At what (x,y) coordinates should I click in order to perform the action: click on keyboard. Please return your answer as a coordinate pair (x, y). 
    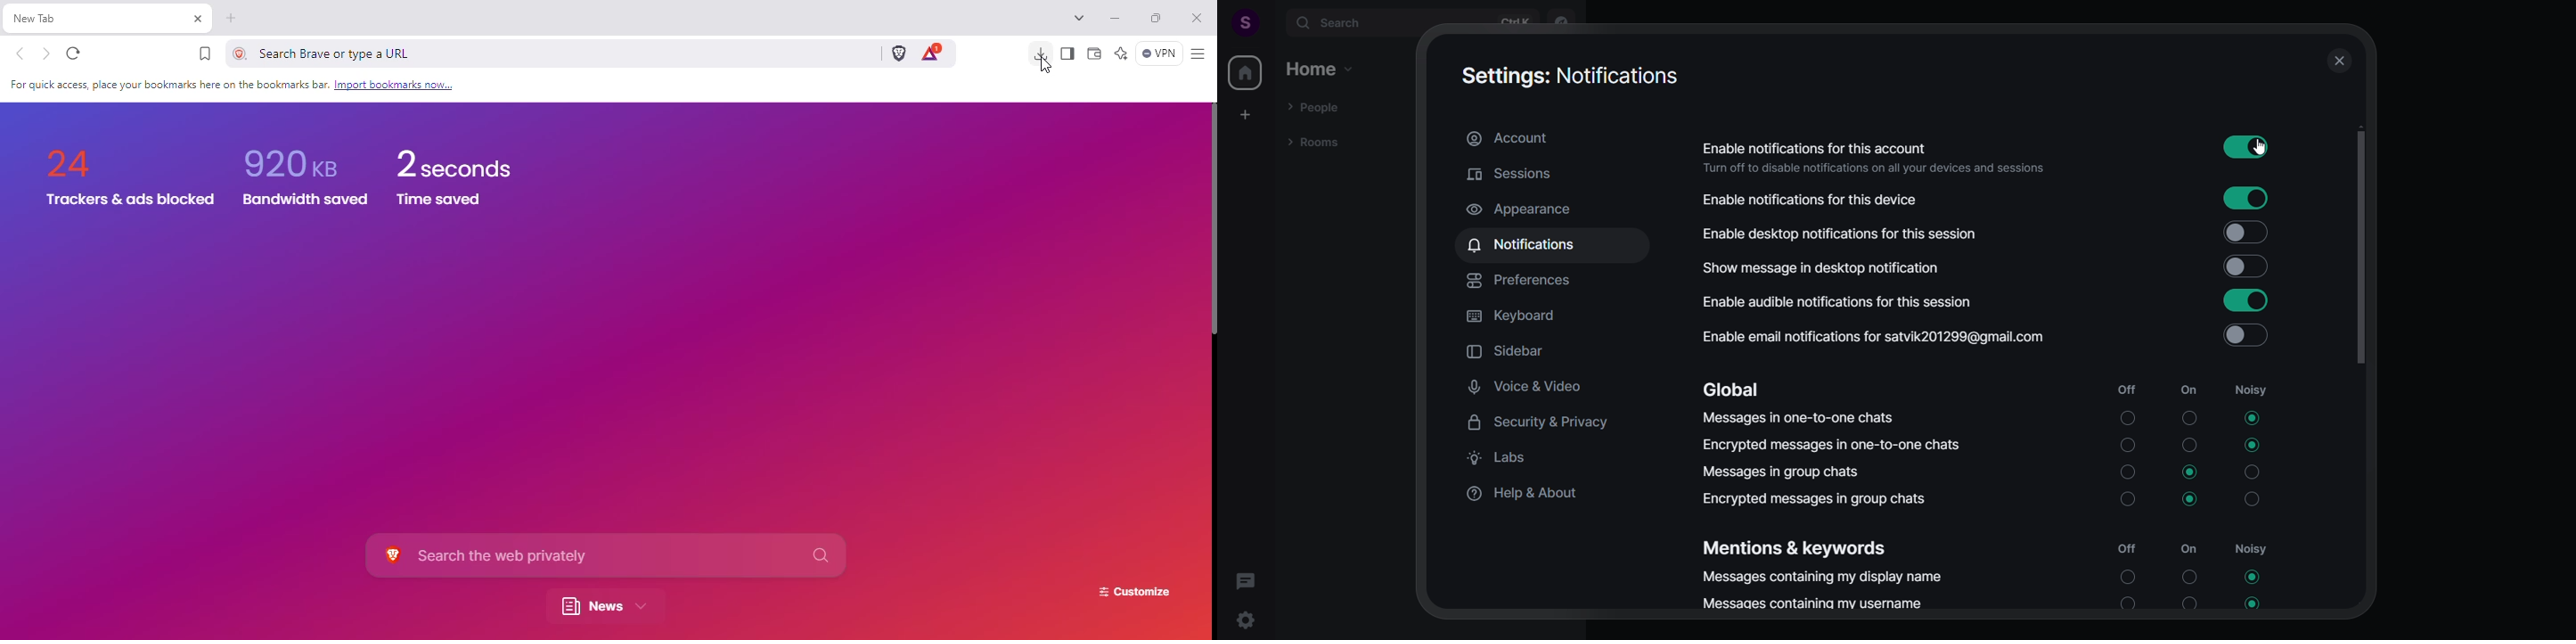
    Looking at the image, I should click on (1522, 319).